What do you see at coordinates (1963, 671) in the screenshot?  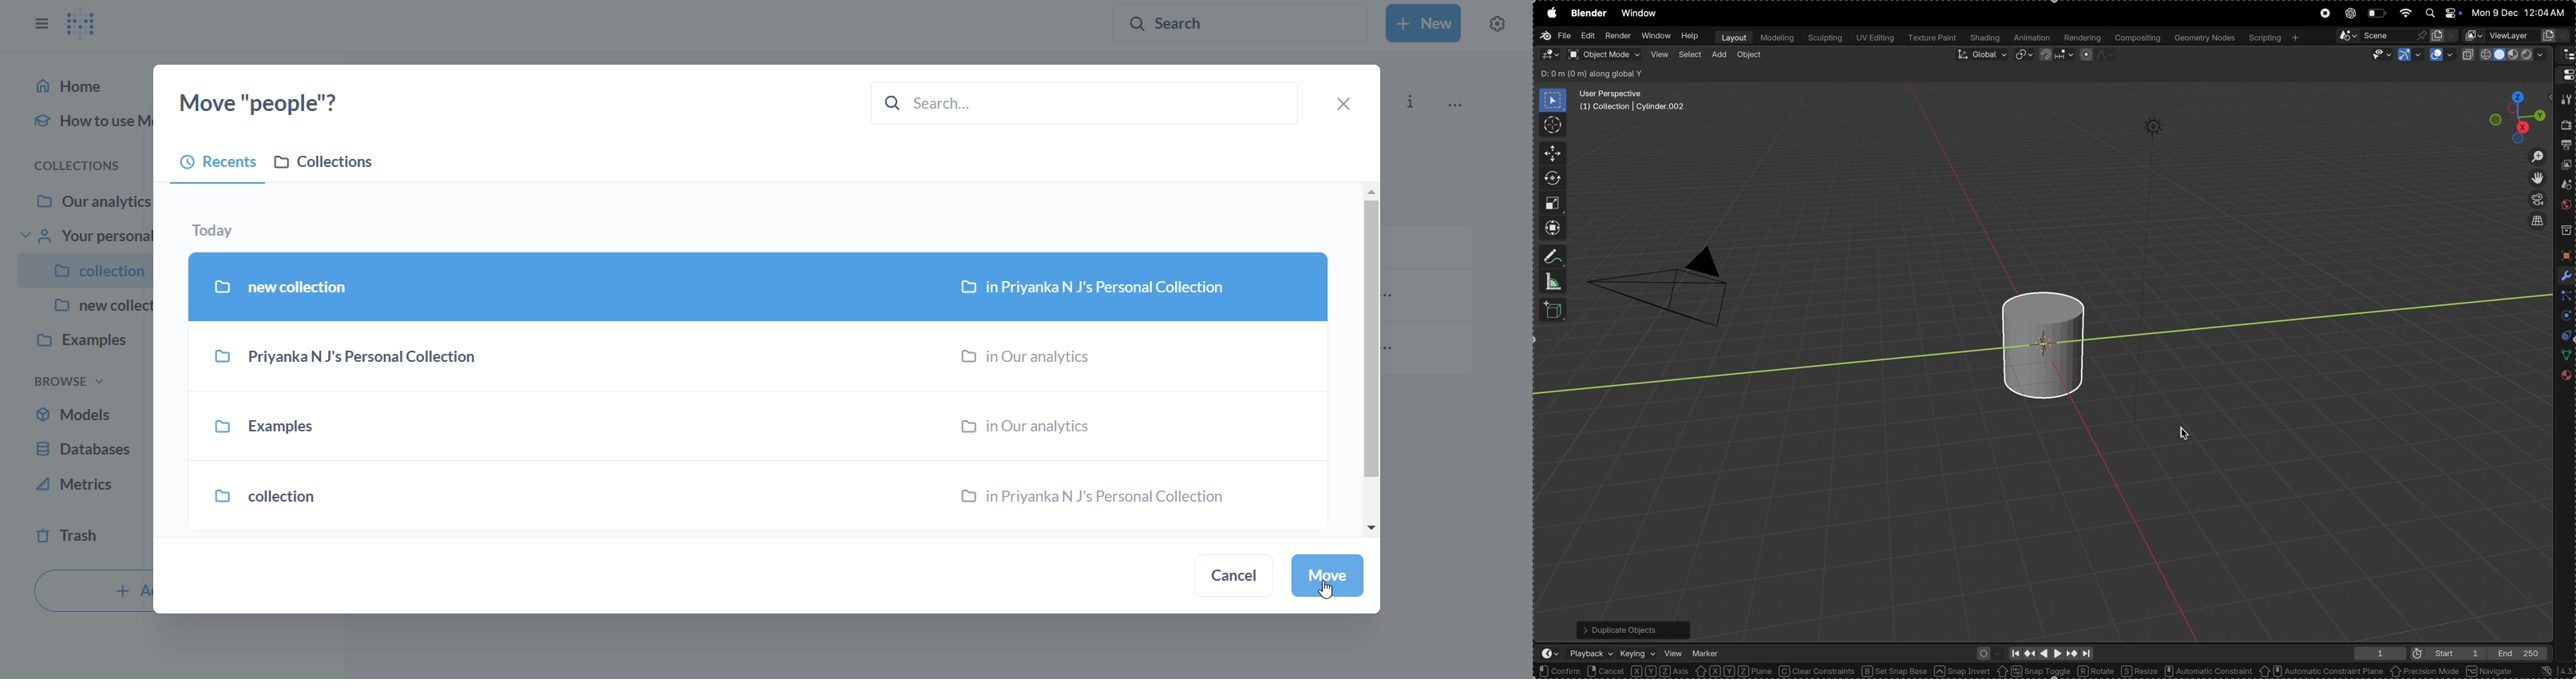 I see `snap invert` at bounding box center [1963, 671].